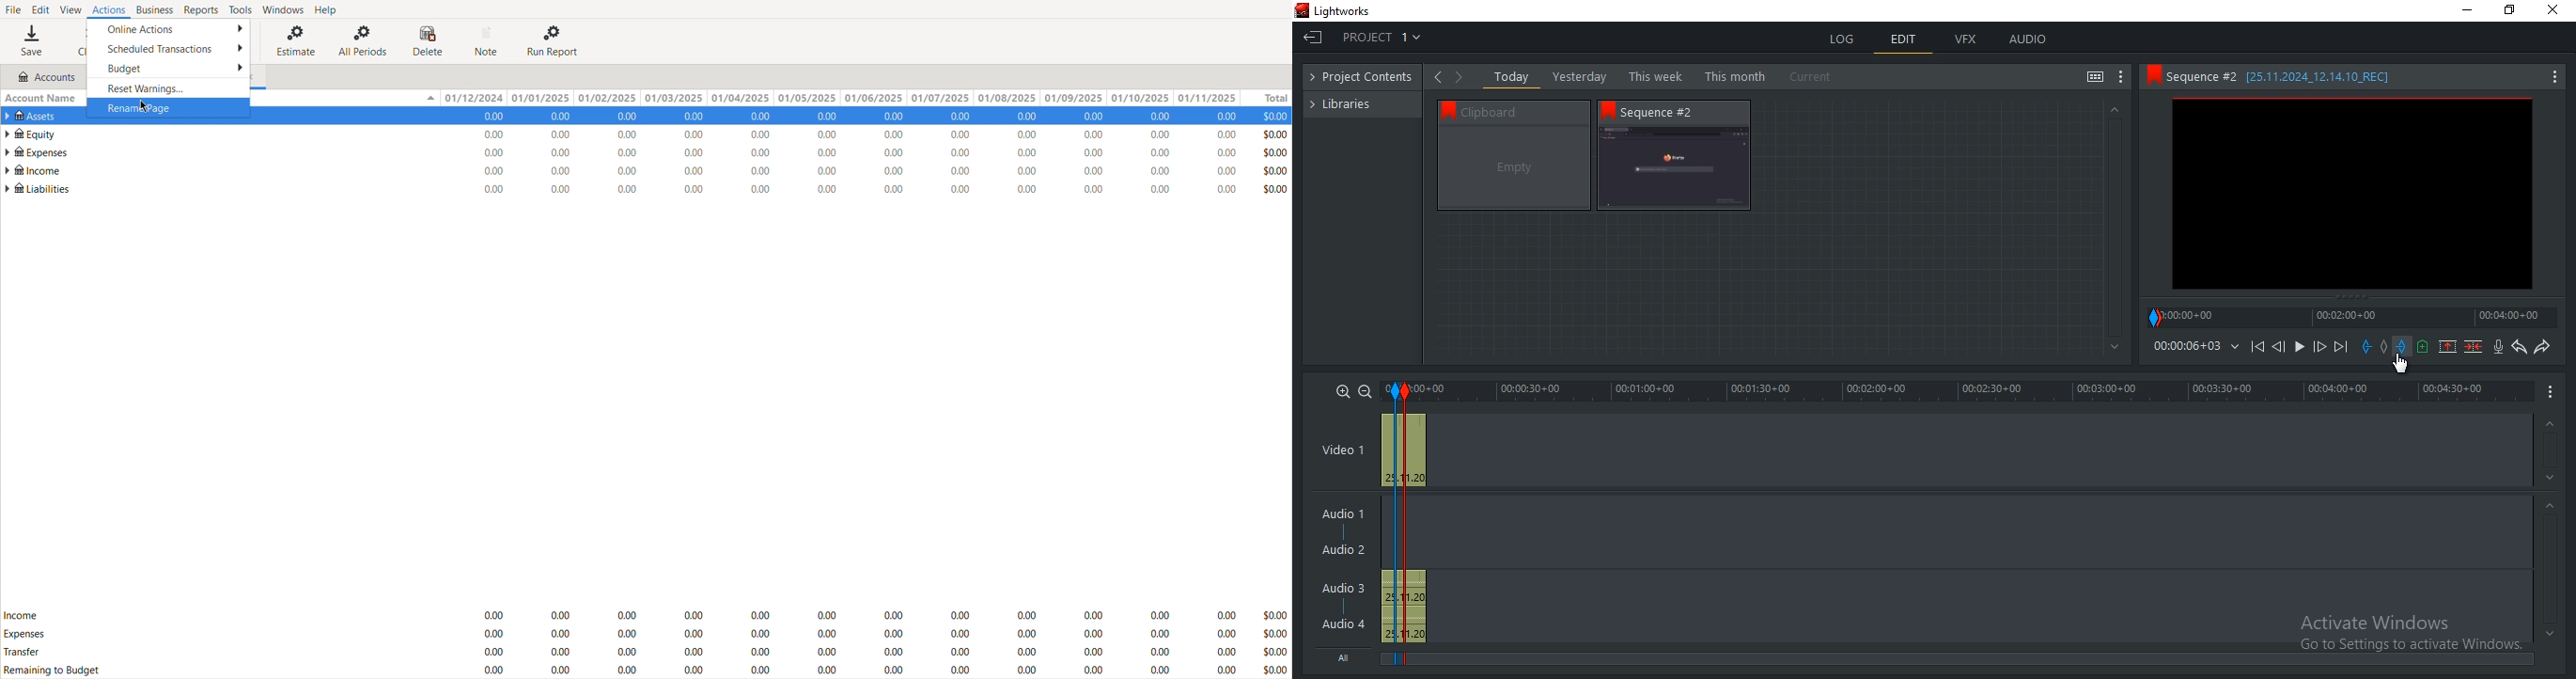  I want to click on Bookmark icon, so click(2152, 75).